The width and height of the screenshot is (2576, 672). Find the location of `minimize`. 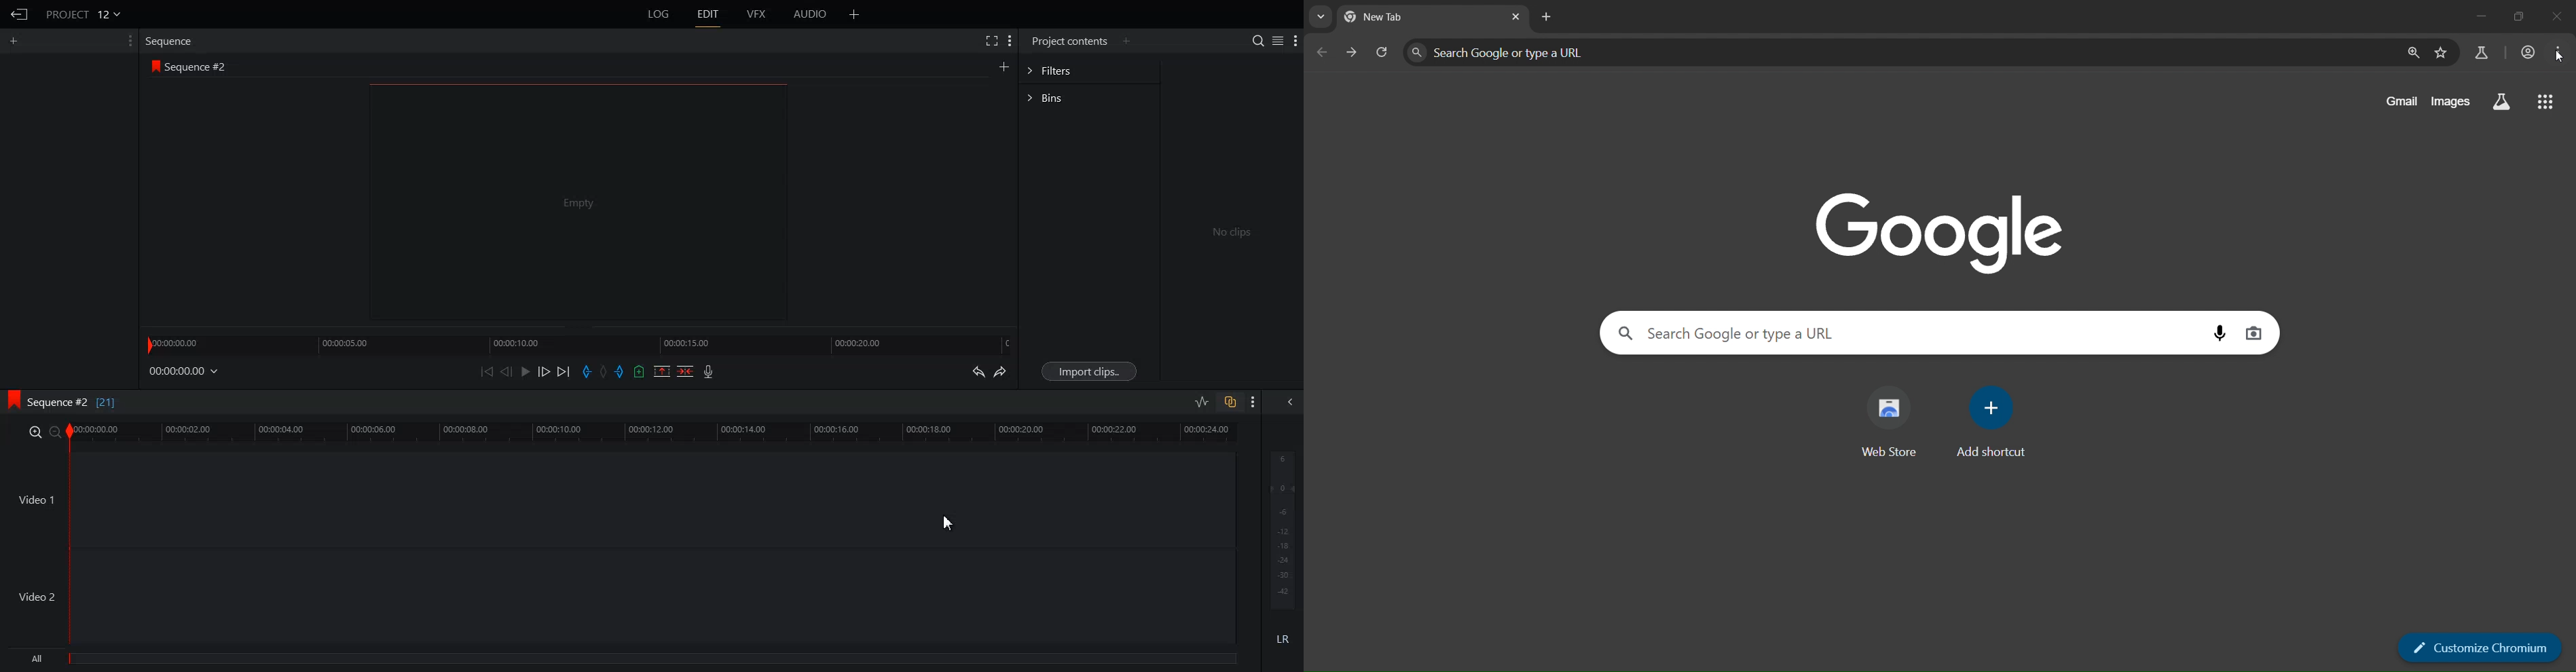

minimize is located at coordinates (2470, 18).